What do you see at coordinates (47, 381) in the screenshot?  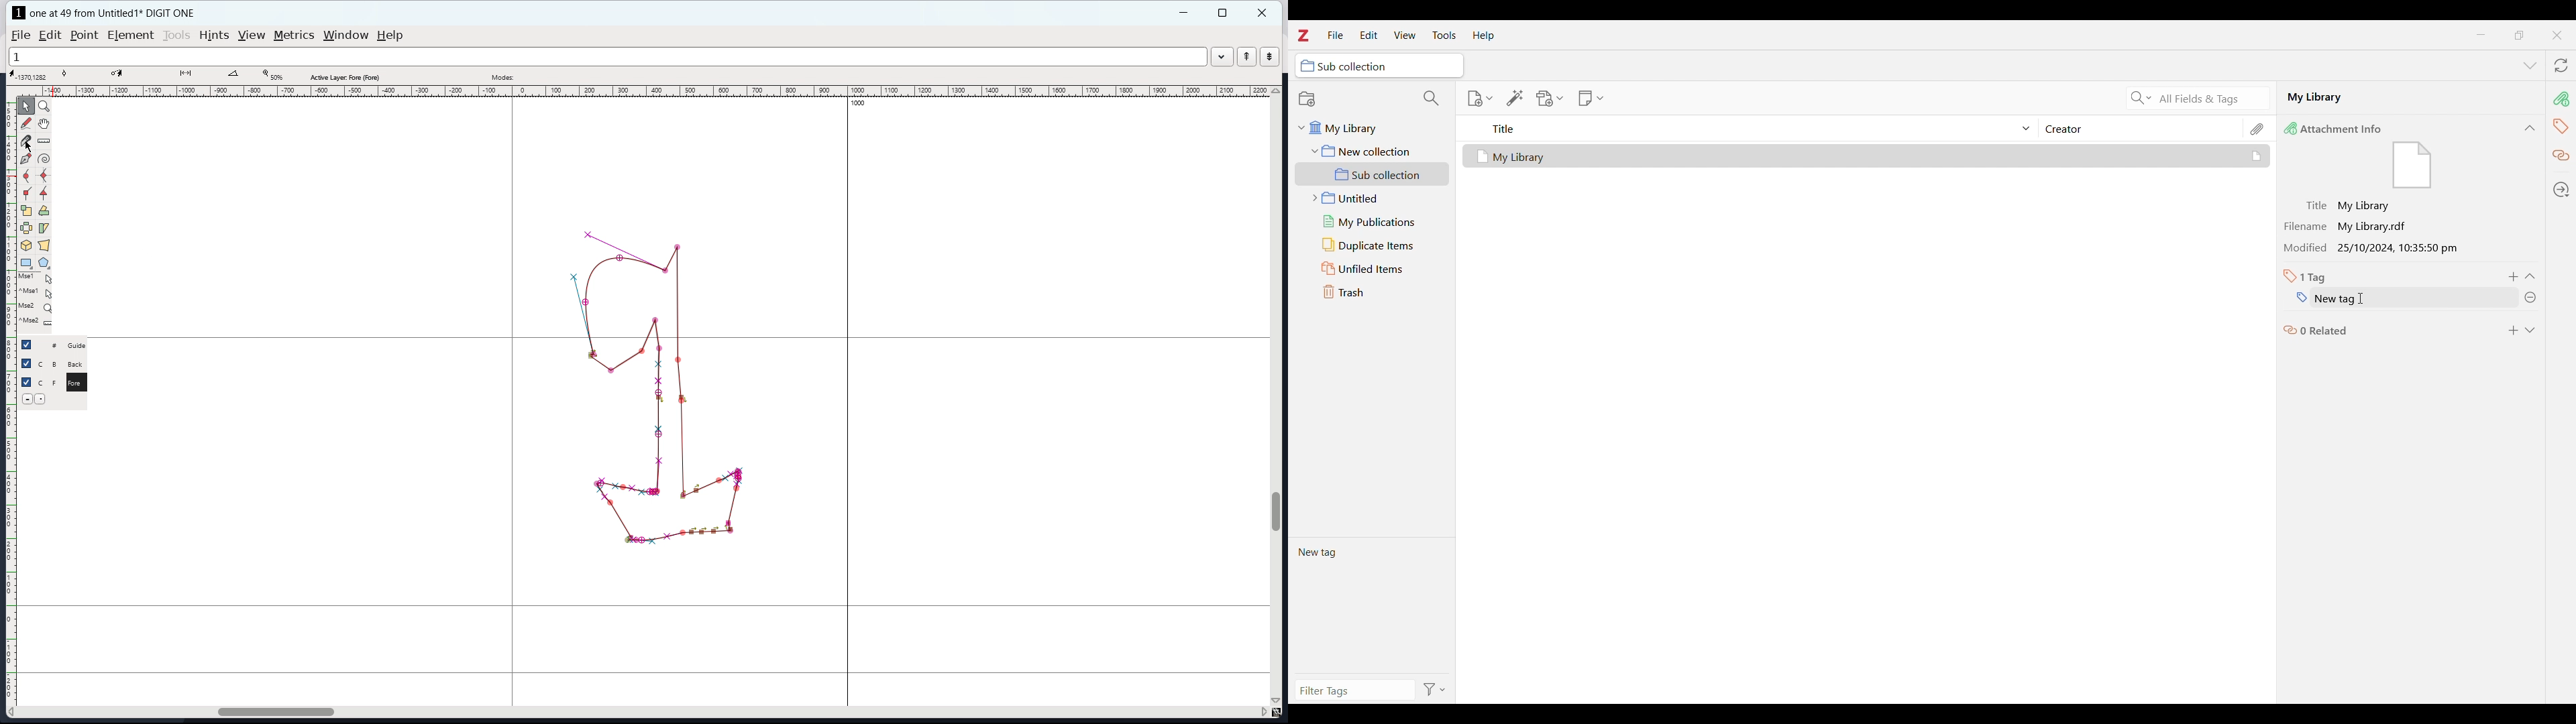 I see `C F` at bounding box center [47, 381].